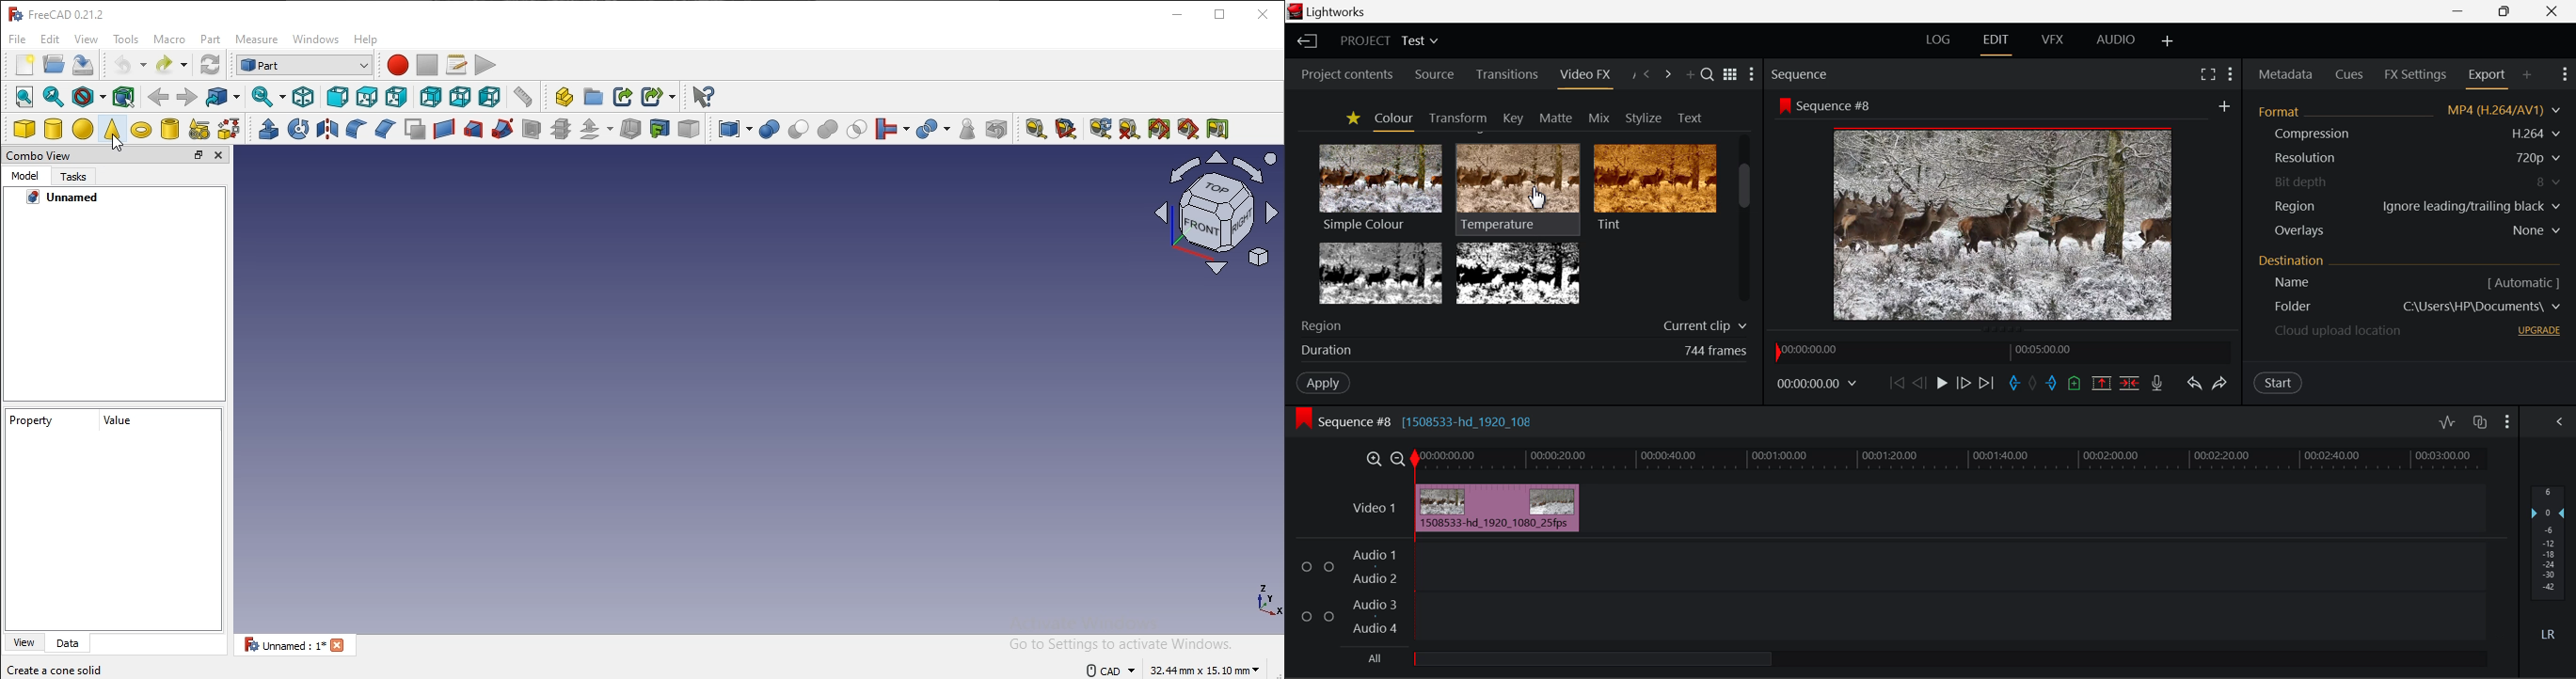  What do you see at coordinates (1316, 382) in the screenshot?
I see `Apply` at bounding box center [1316, 382].